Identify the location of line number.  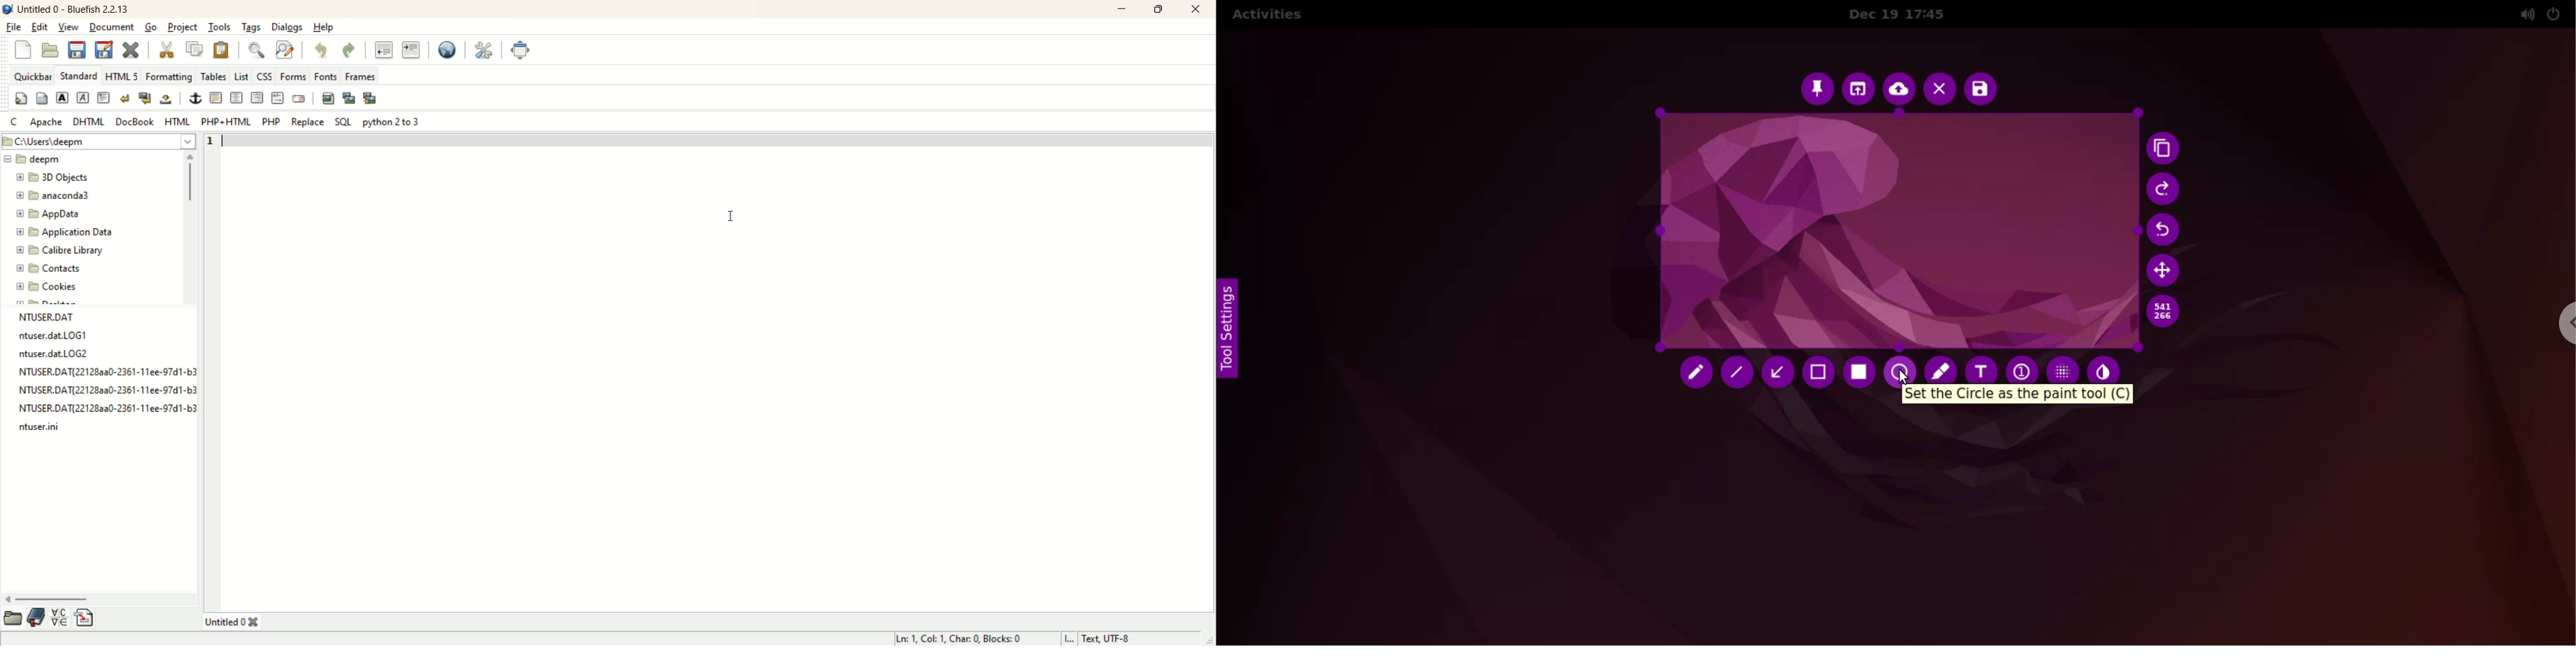
(215, 143).